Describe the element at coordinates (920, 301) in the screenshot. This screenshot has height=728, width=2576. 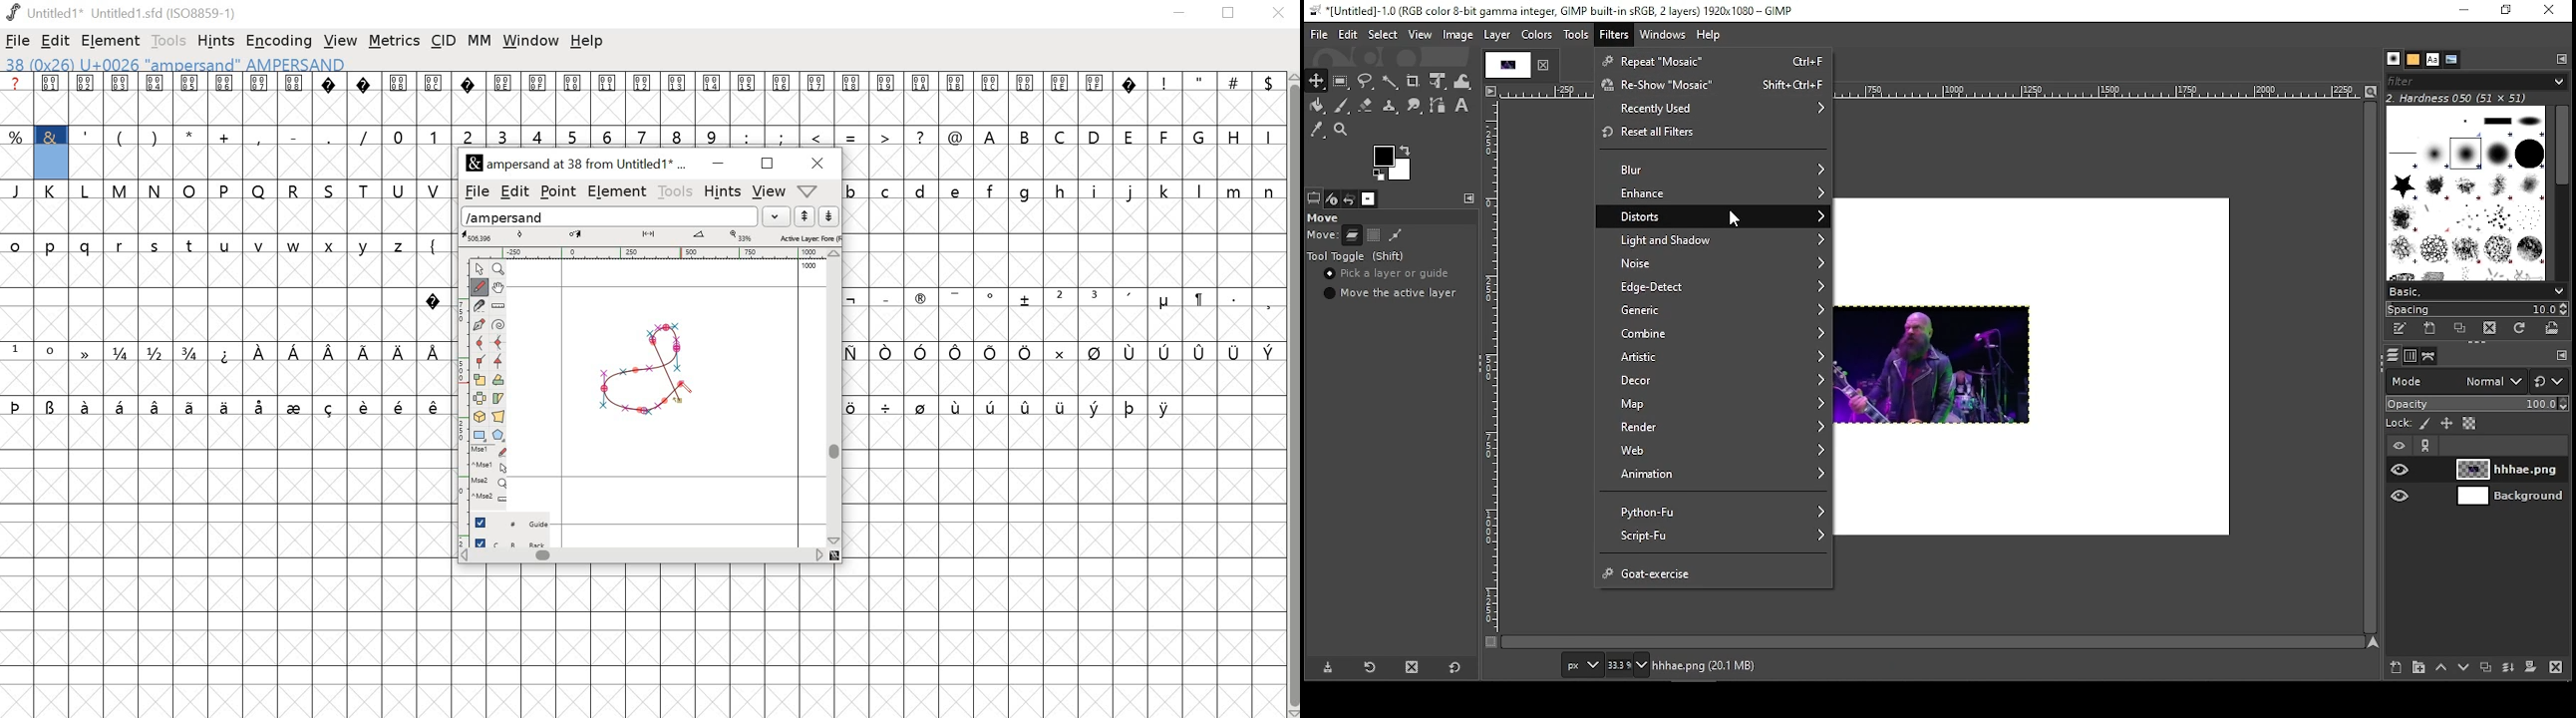
I see `Symbol` at that location.